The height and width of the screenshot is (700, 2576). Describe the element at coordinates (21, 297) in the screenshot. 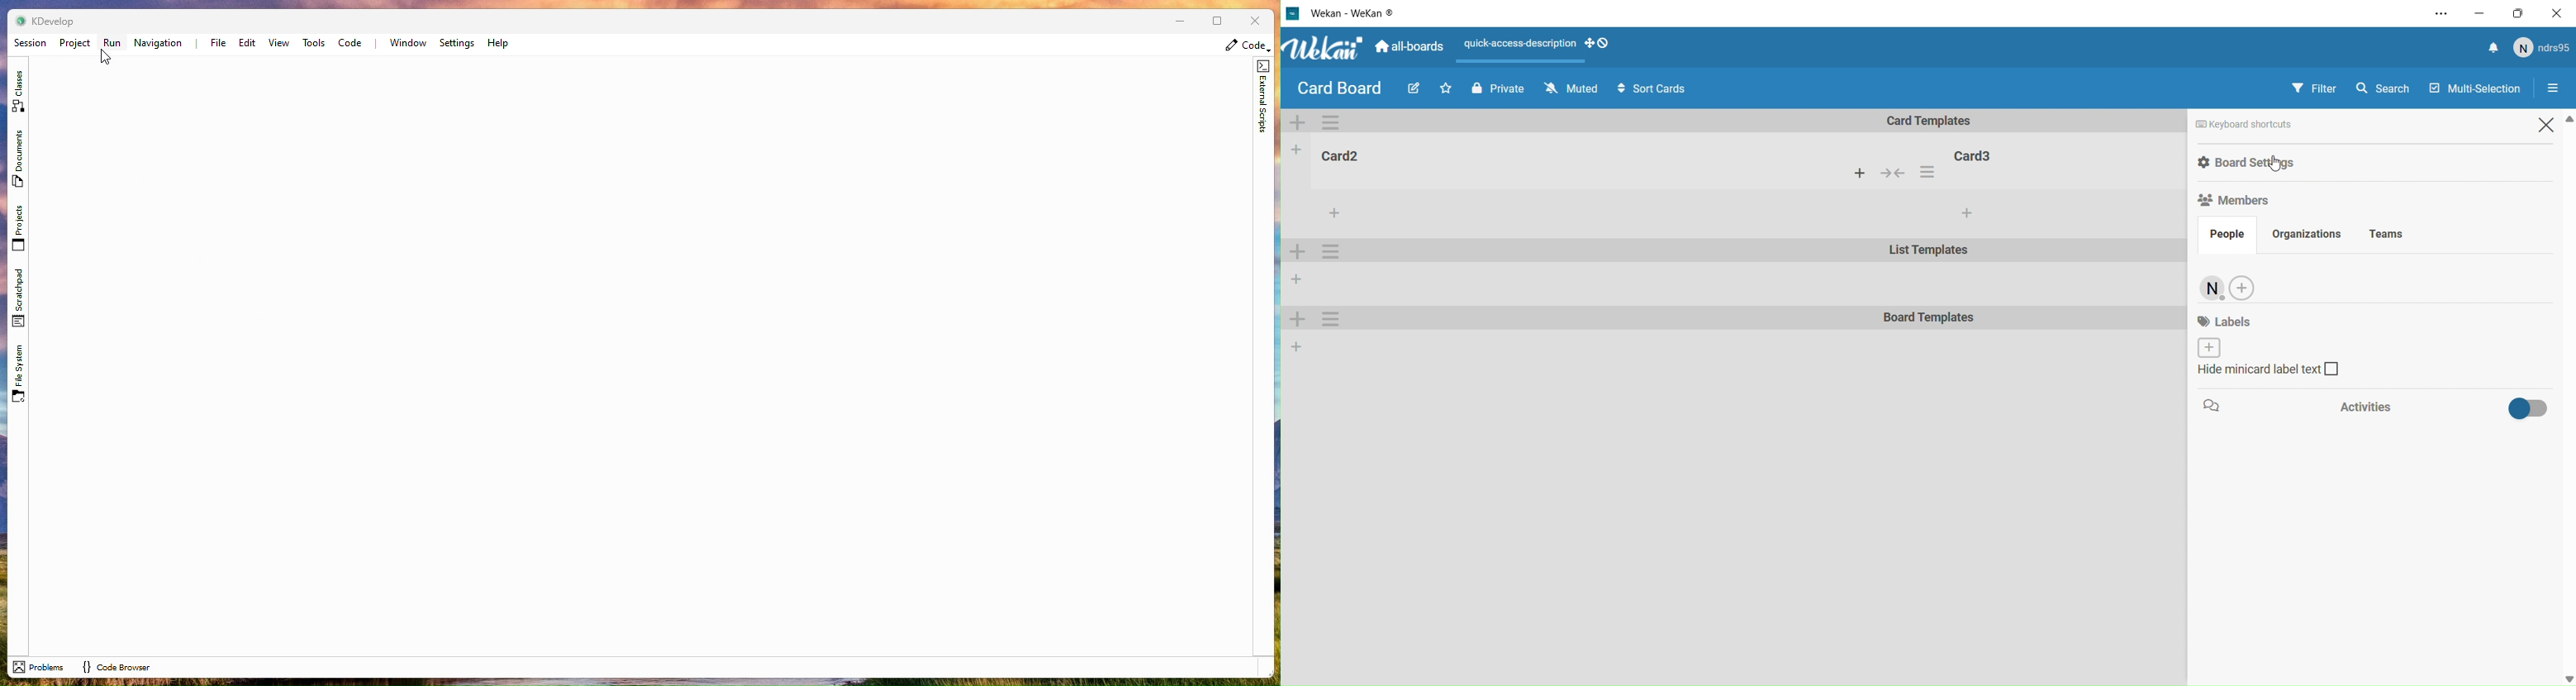

I see `Scratchpad` at that location.